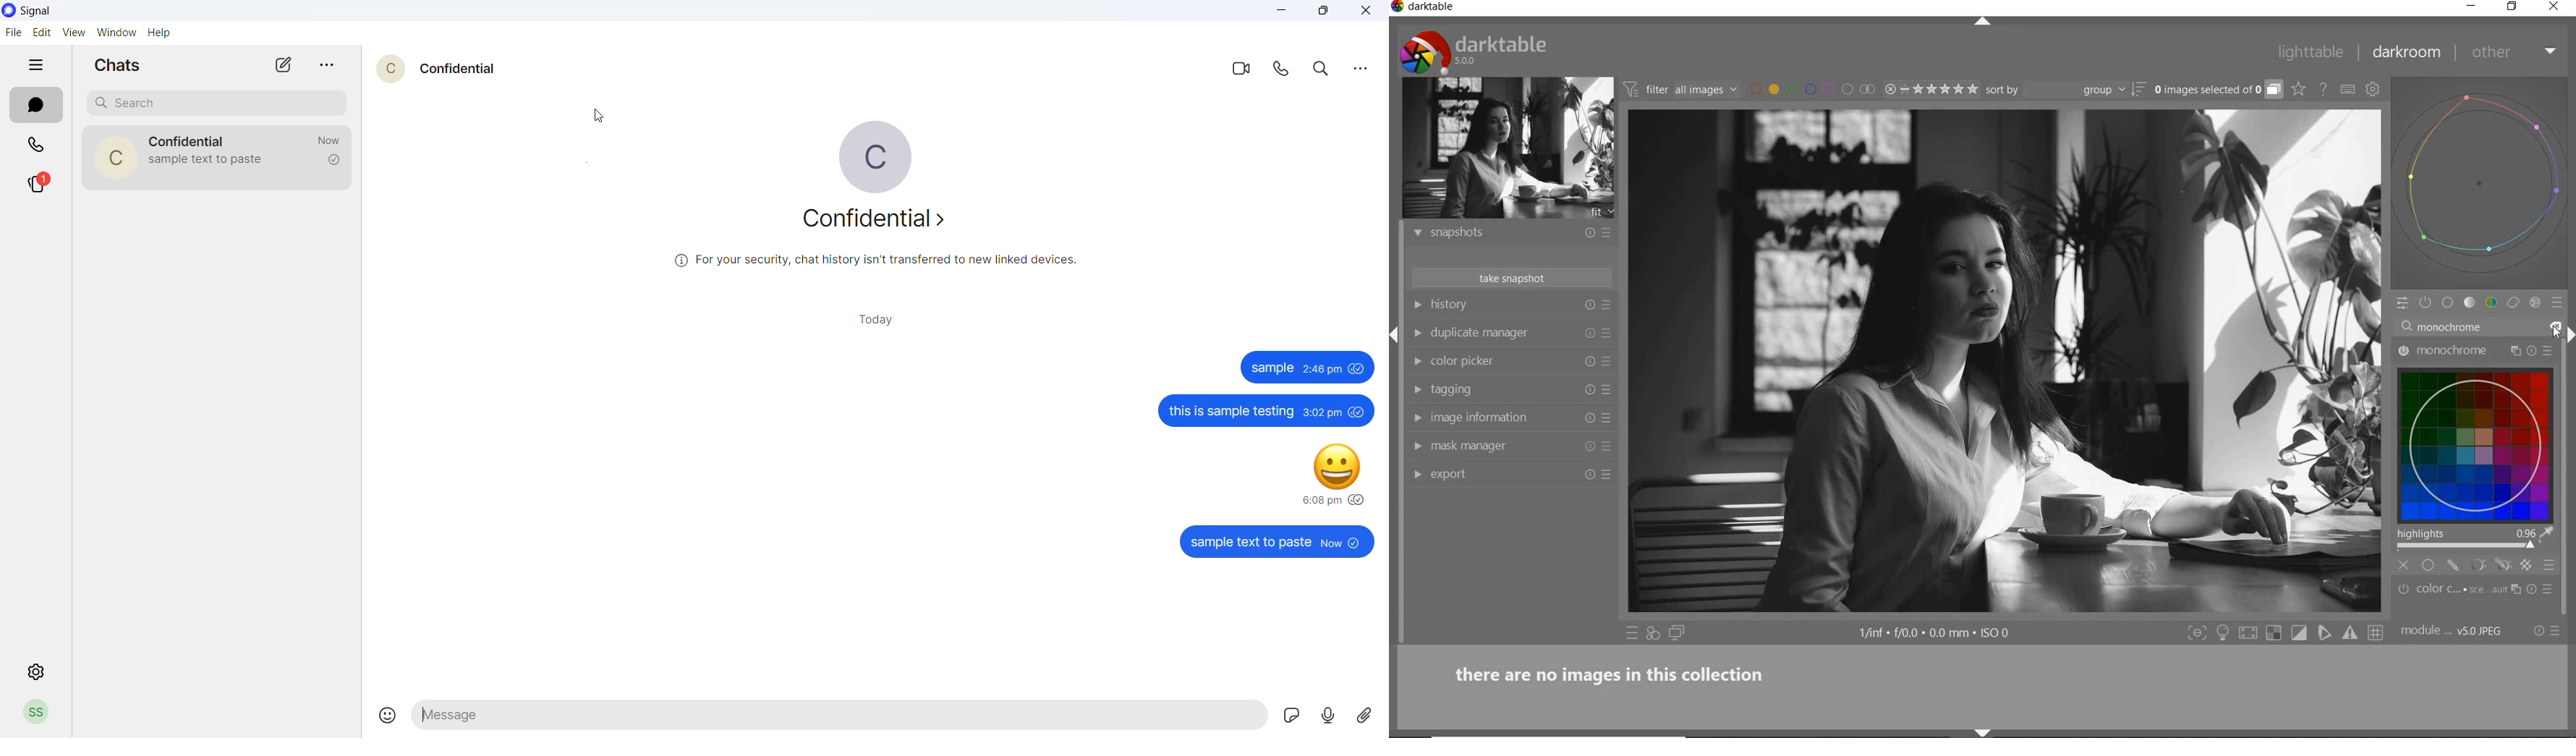  Describe the element at coordinates (1812, 89) in the screenshot. I see `filter by images color label` at that location.